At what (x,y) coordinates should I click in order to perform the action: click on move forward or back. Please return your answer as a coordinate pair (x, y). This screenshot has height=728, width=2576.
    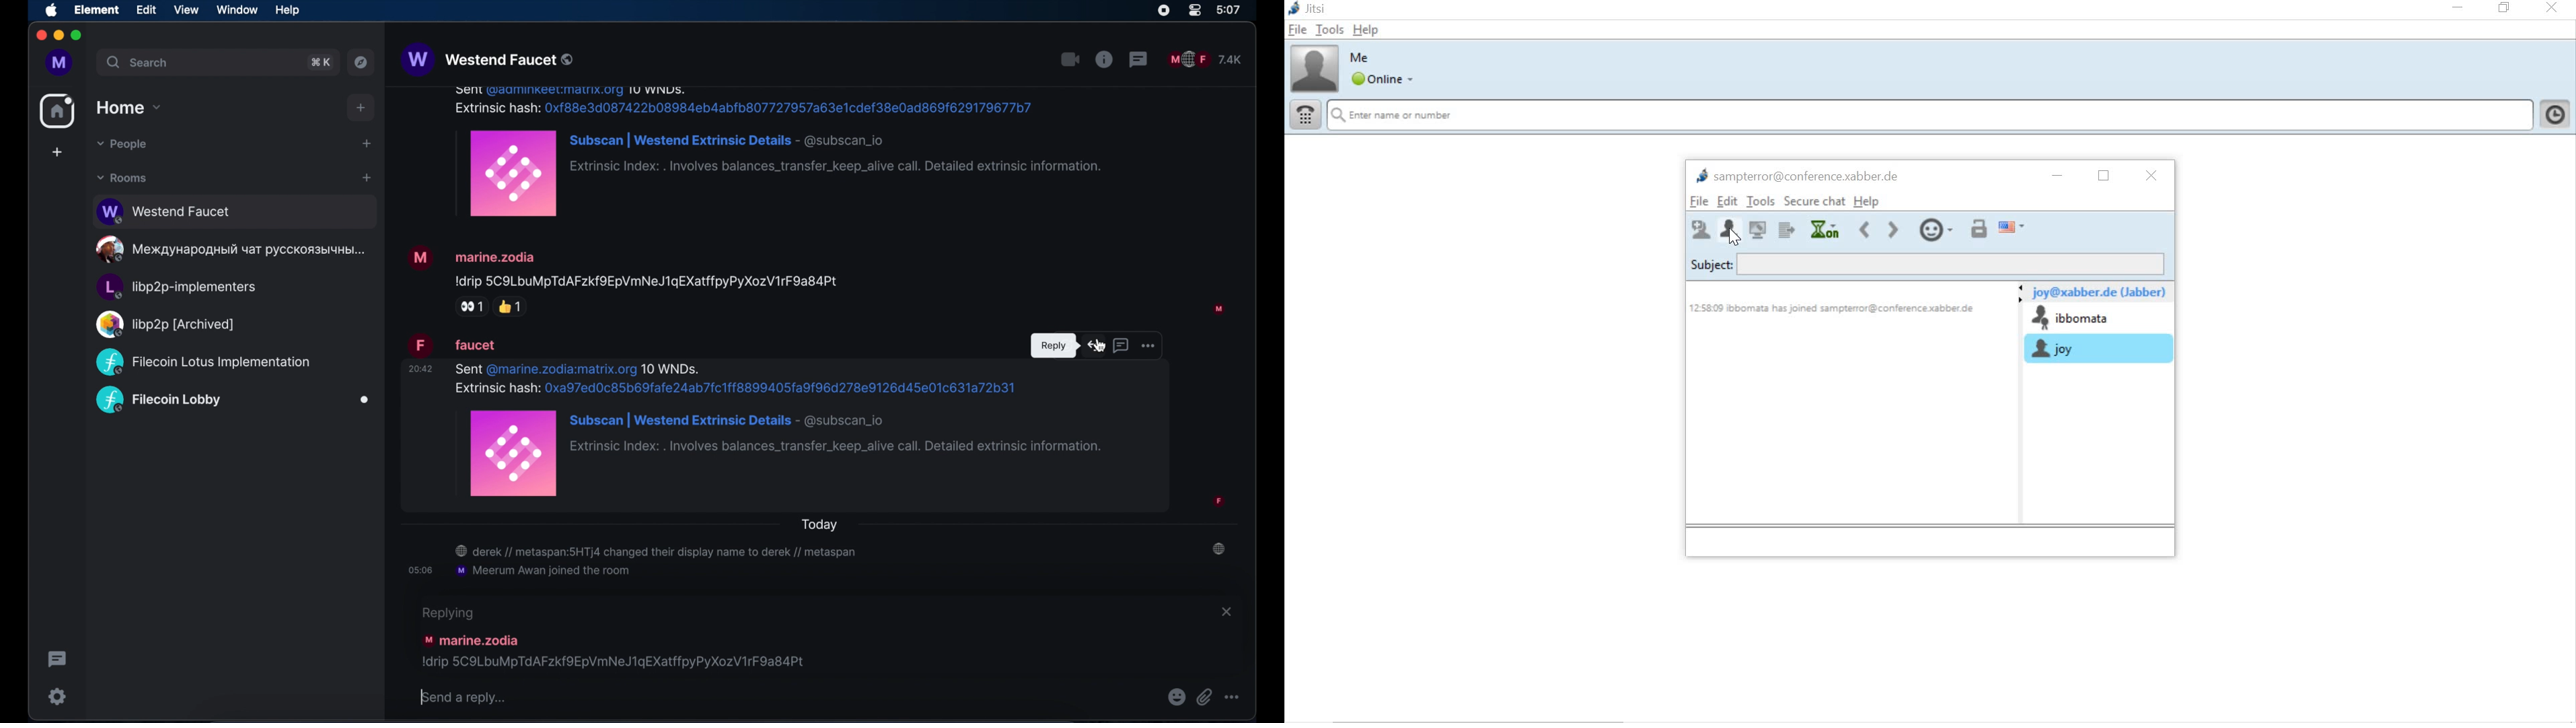
    Looking at the image, I should click on (1882, 231).